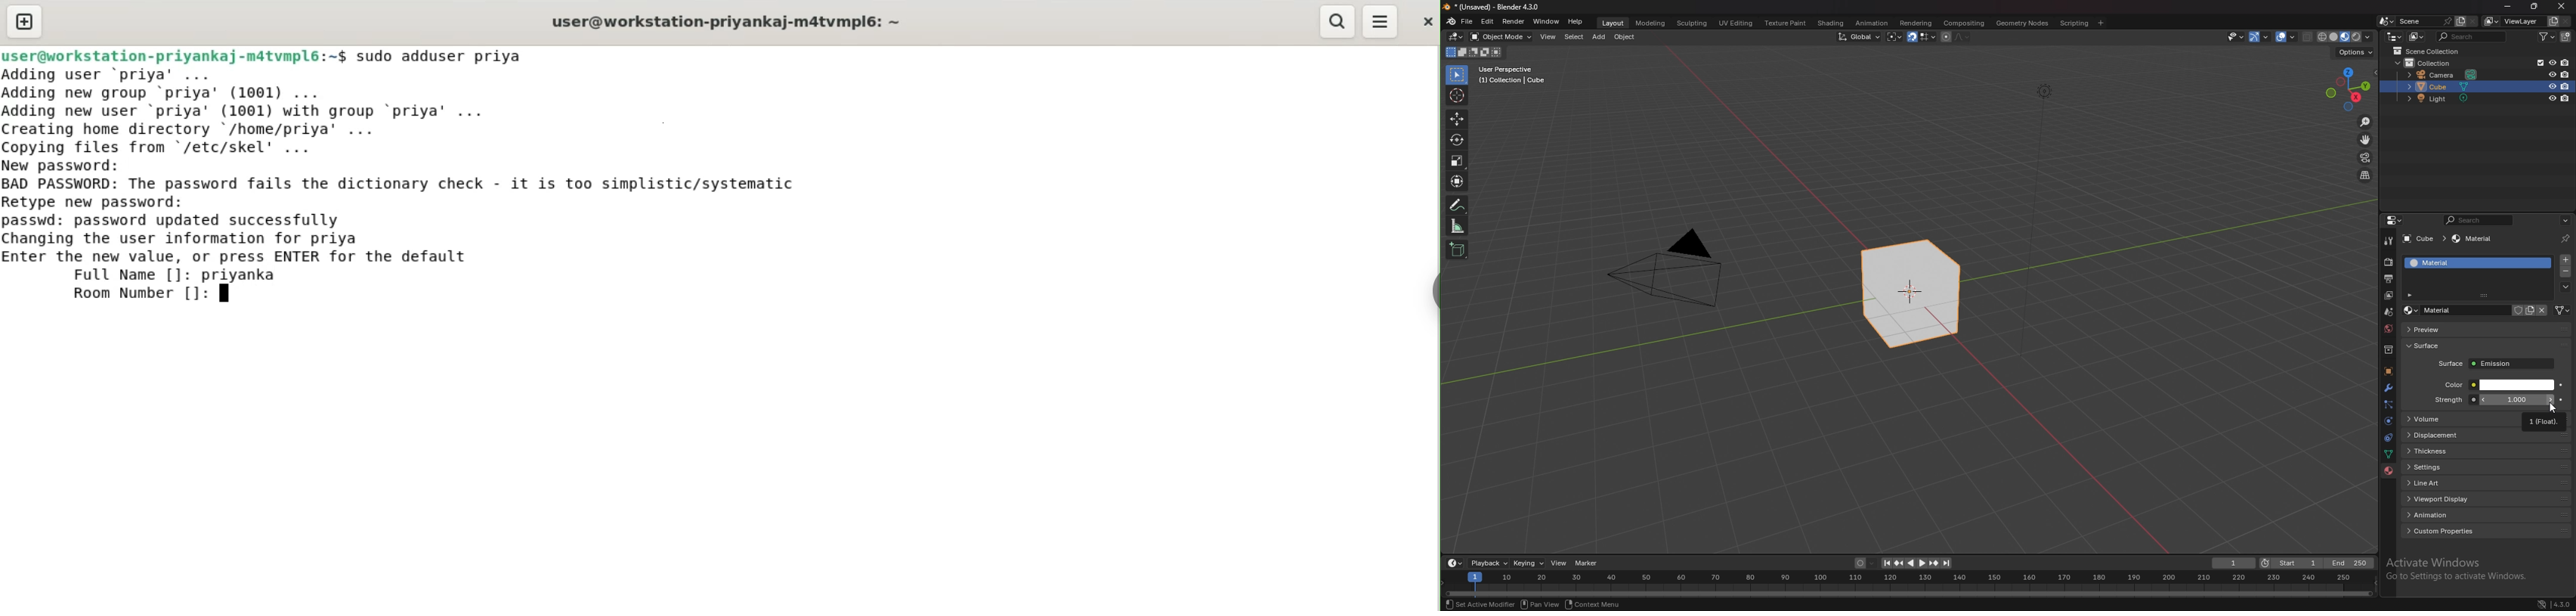  I want to click on , so click(2534, 603).